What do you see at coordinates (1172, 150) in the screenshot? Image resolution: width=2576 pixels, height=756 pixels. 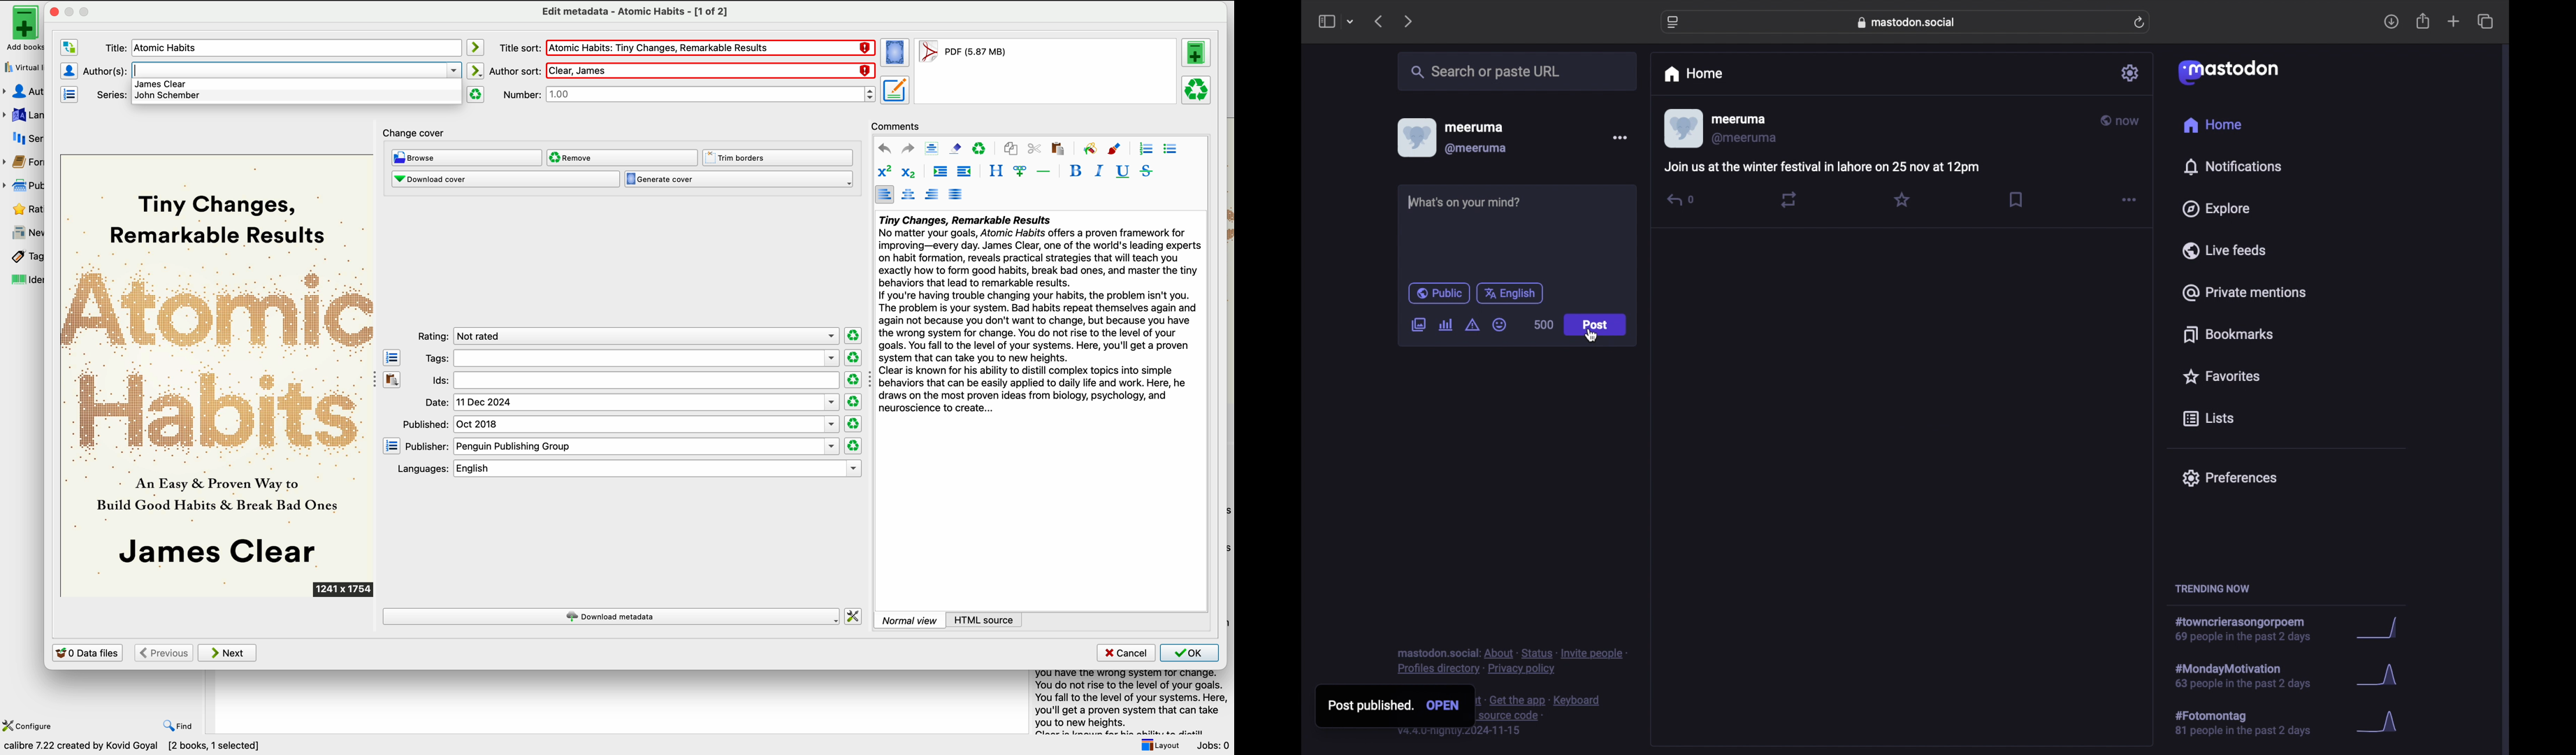 I see `unordered list` at bounding box center [1172, 150].